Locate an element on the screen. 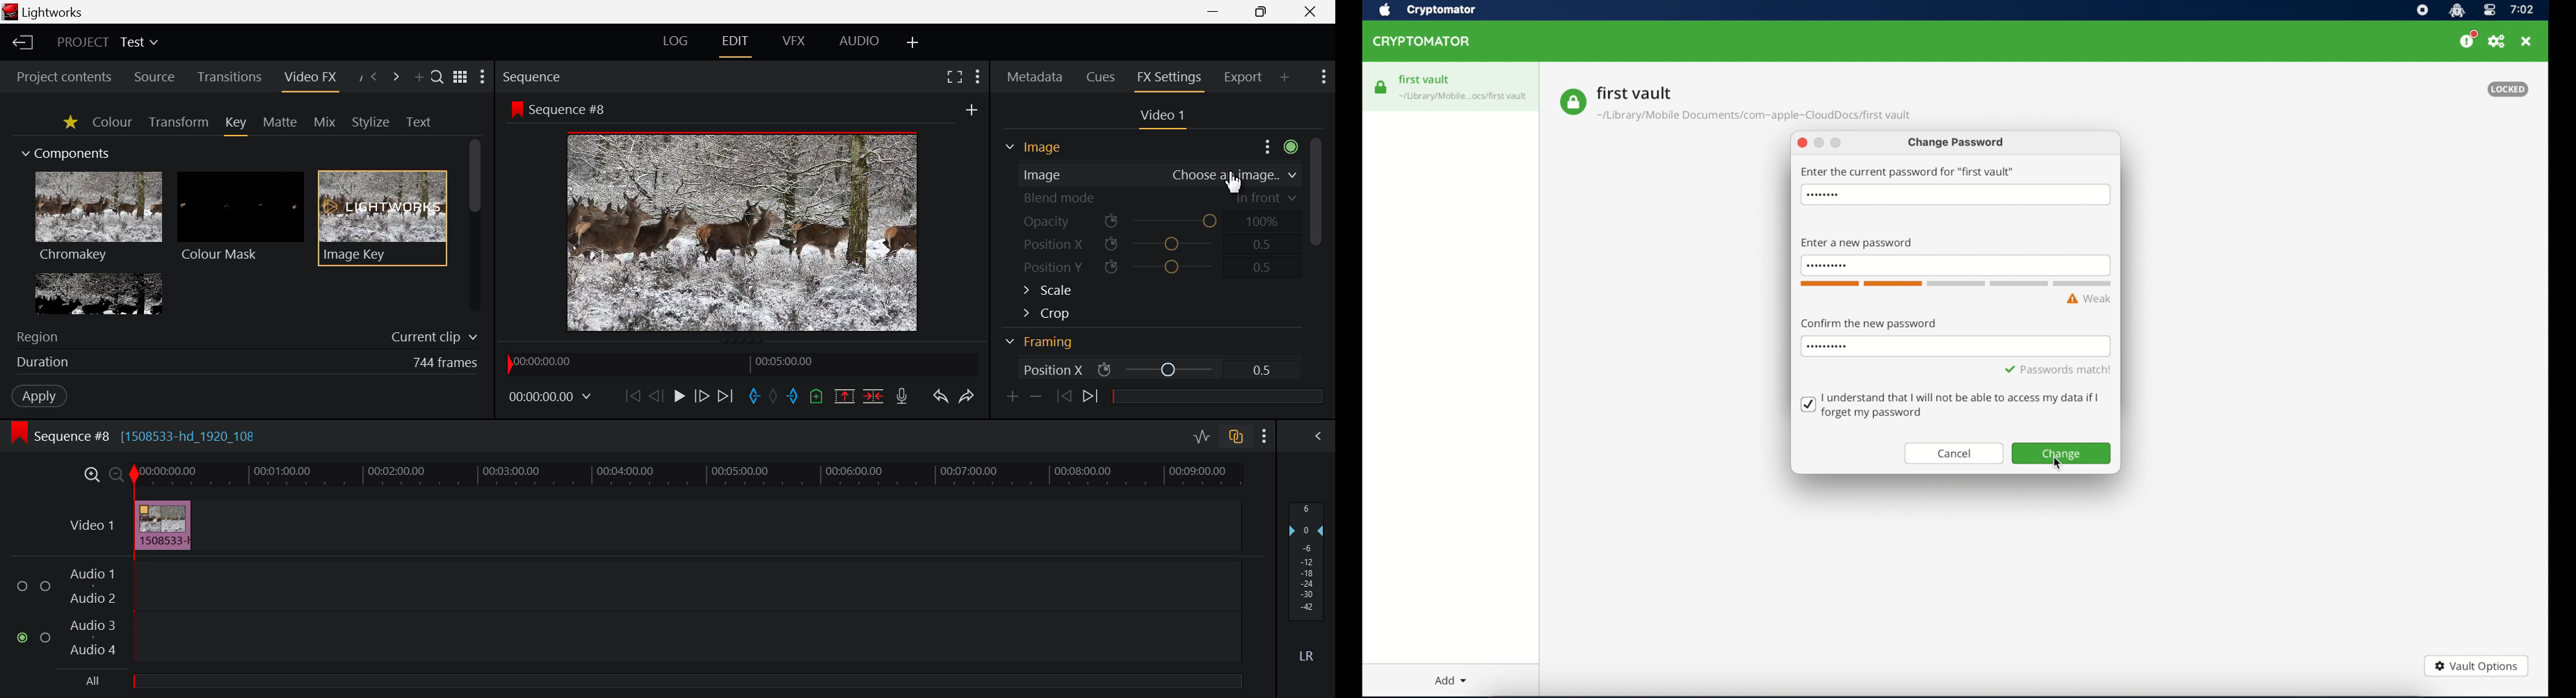 Image resolution: width=2576 pixels, height=700 pixels. Framing is located at coordinates (1140, 341).